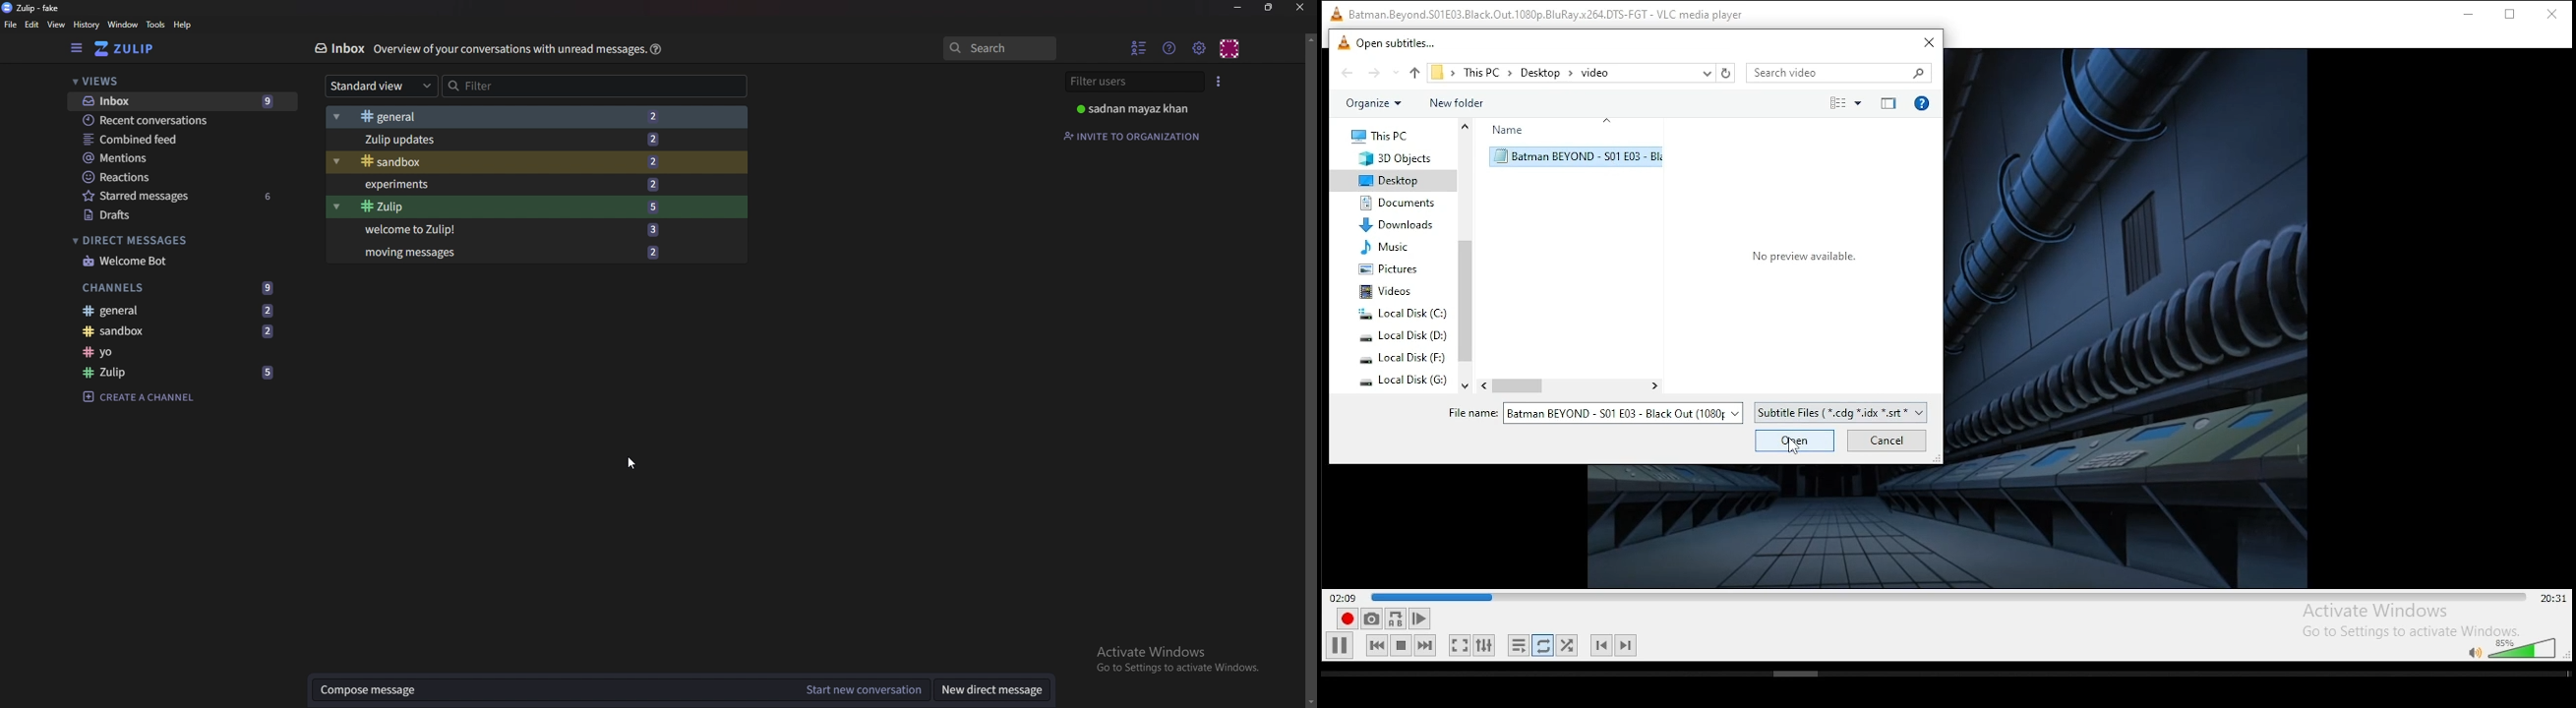 The image size is (2576, 728). I want to click on zulip updates, so click(535, 139).